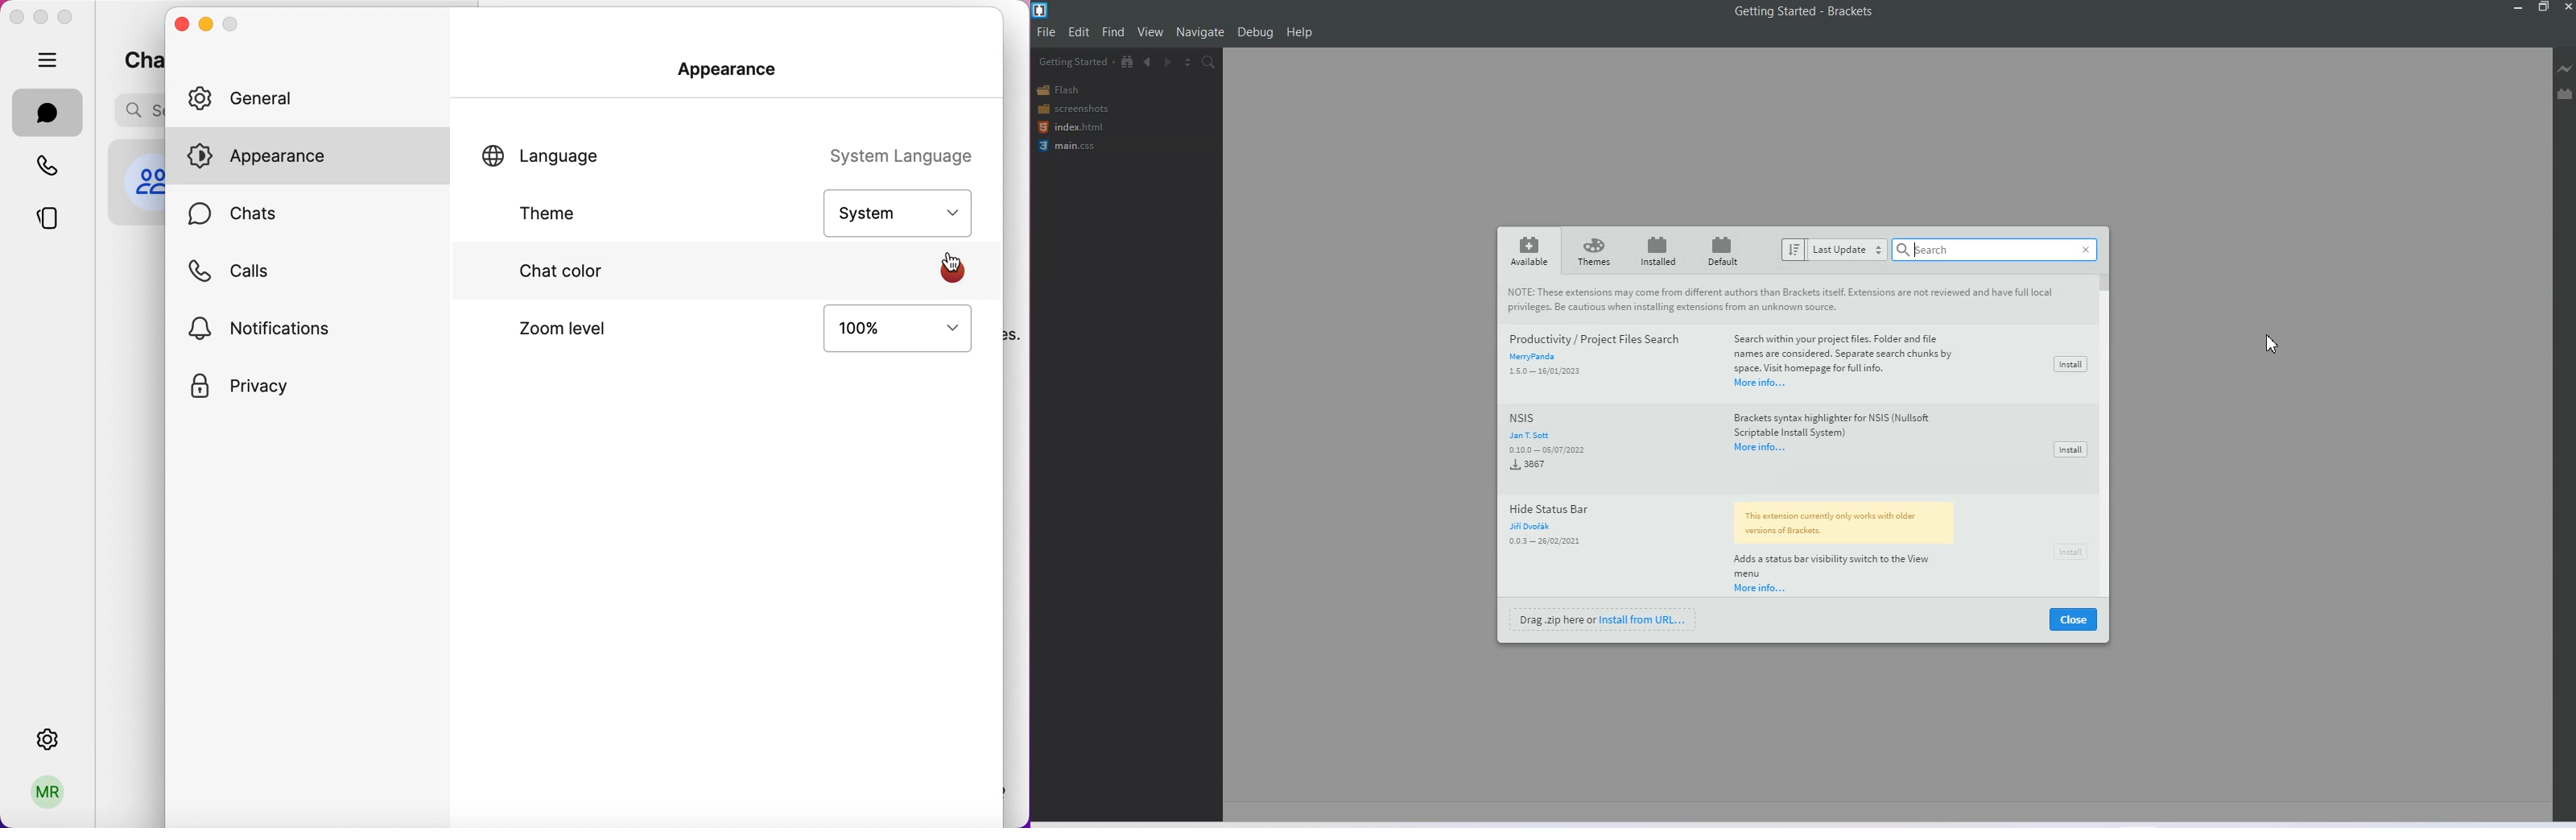 The height and width of the screenshot is (840, 2576). What do you see at coordinates (48, 113) in the screenshot?
I see `chats` at bounding box center [48, 113].